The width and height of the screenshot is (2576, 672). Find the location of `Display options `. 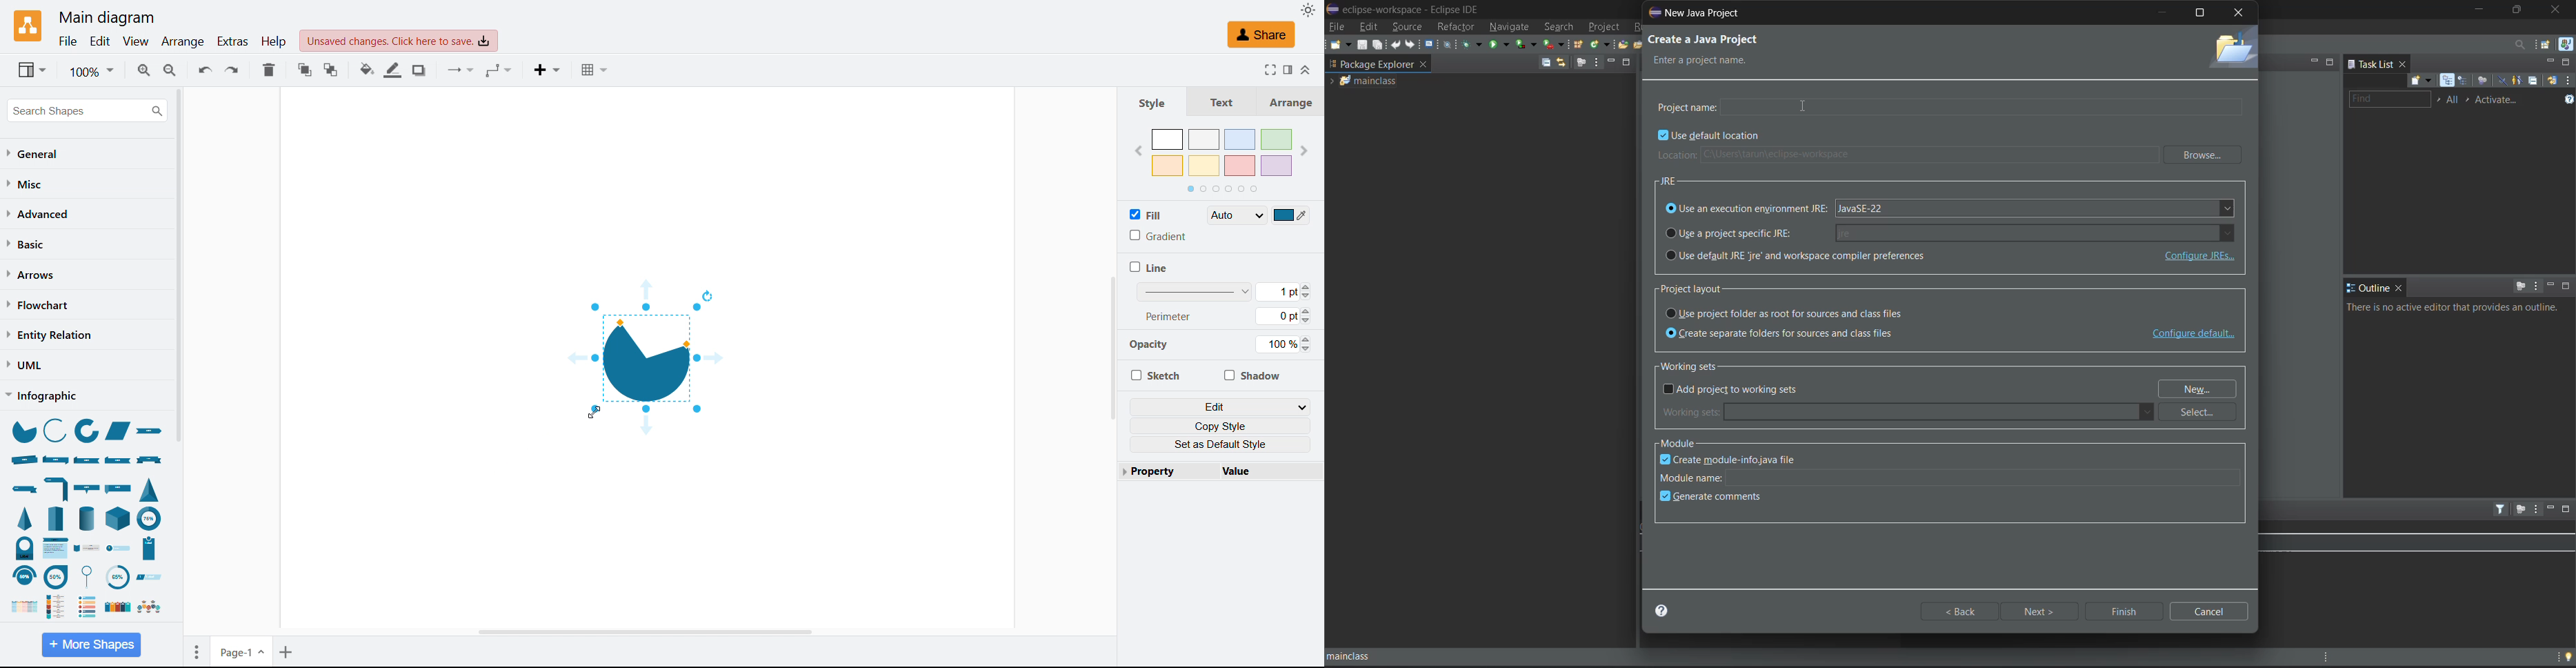

Display options  is located at coordinates (32, 70).